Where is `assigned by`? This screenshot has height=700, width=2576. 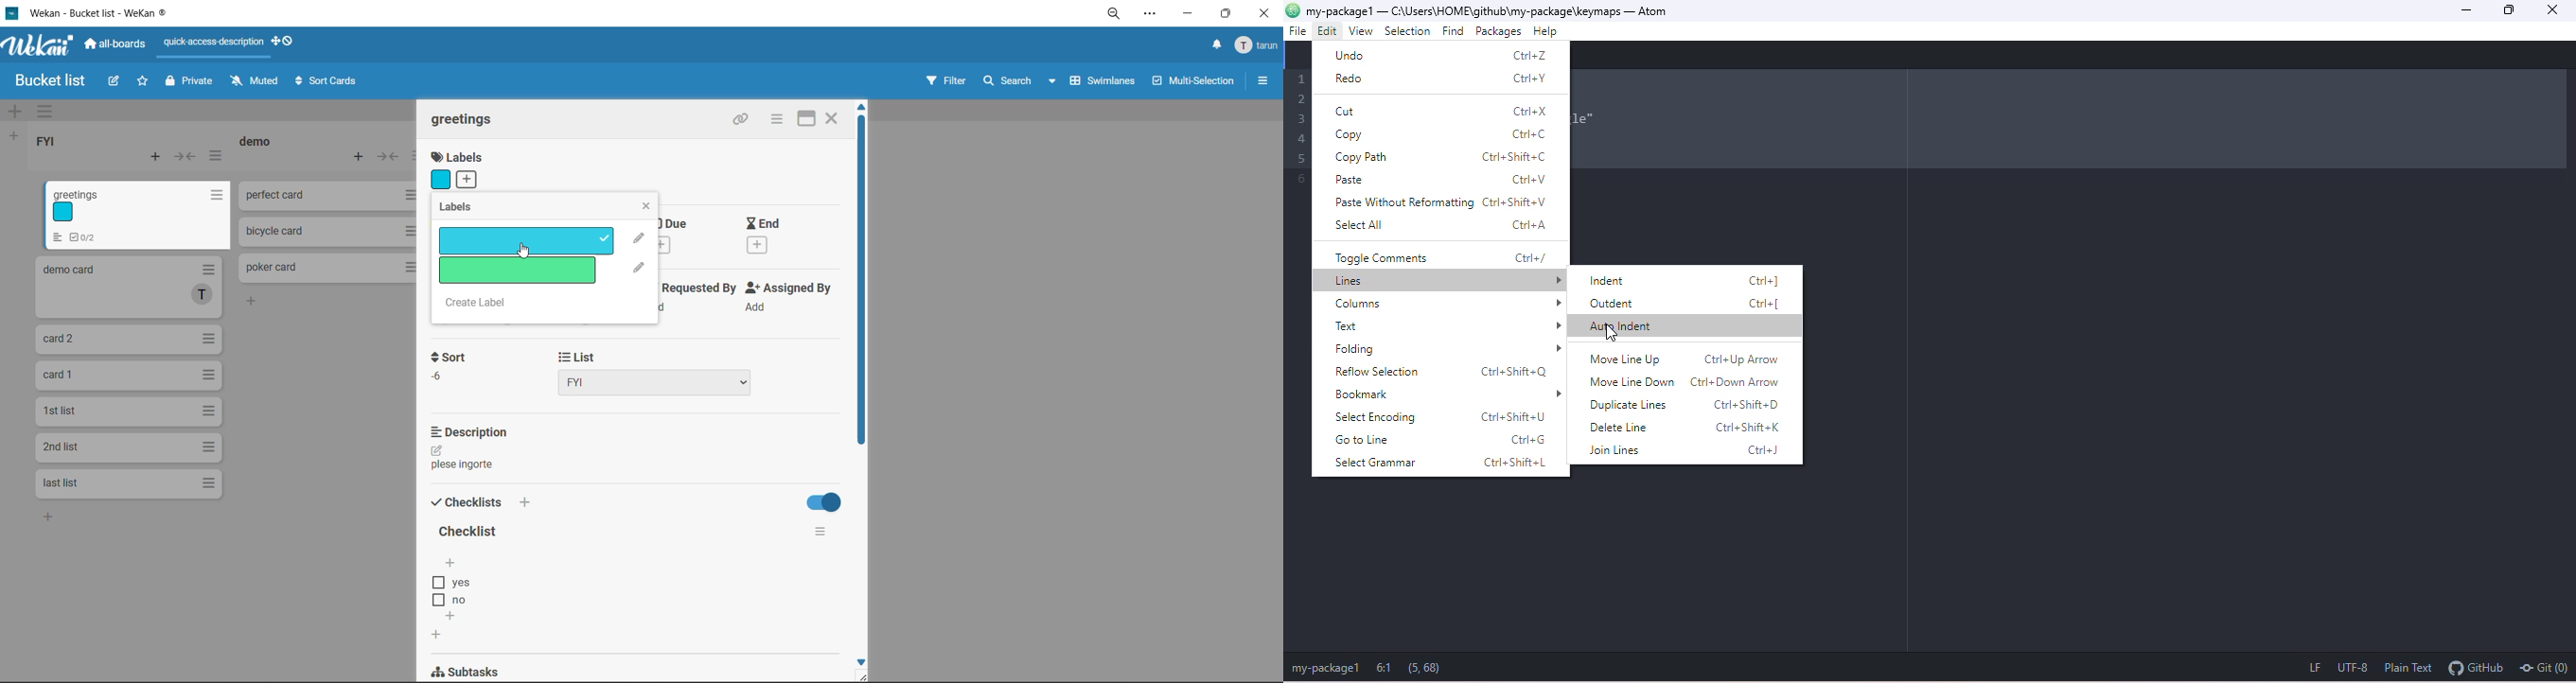
assigned by is located at coordinates (788, 297).